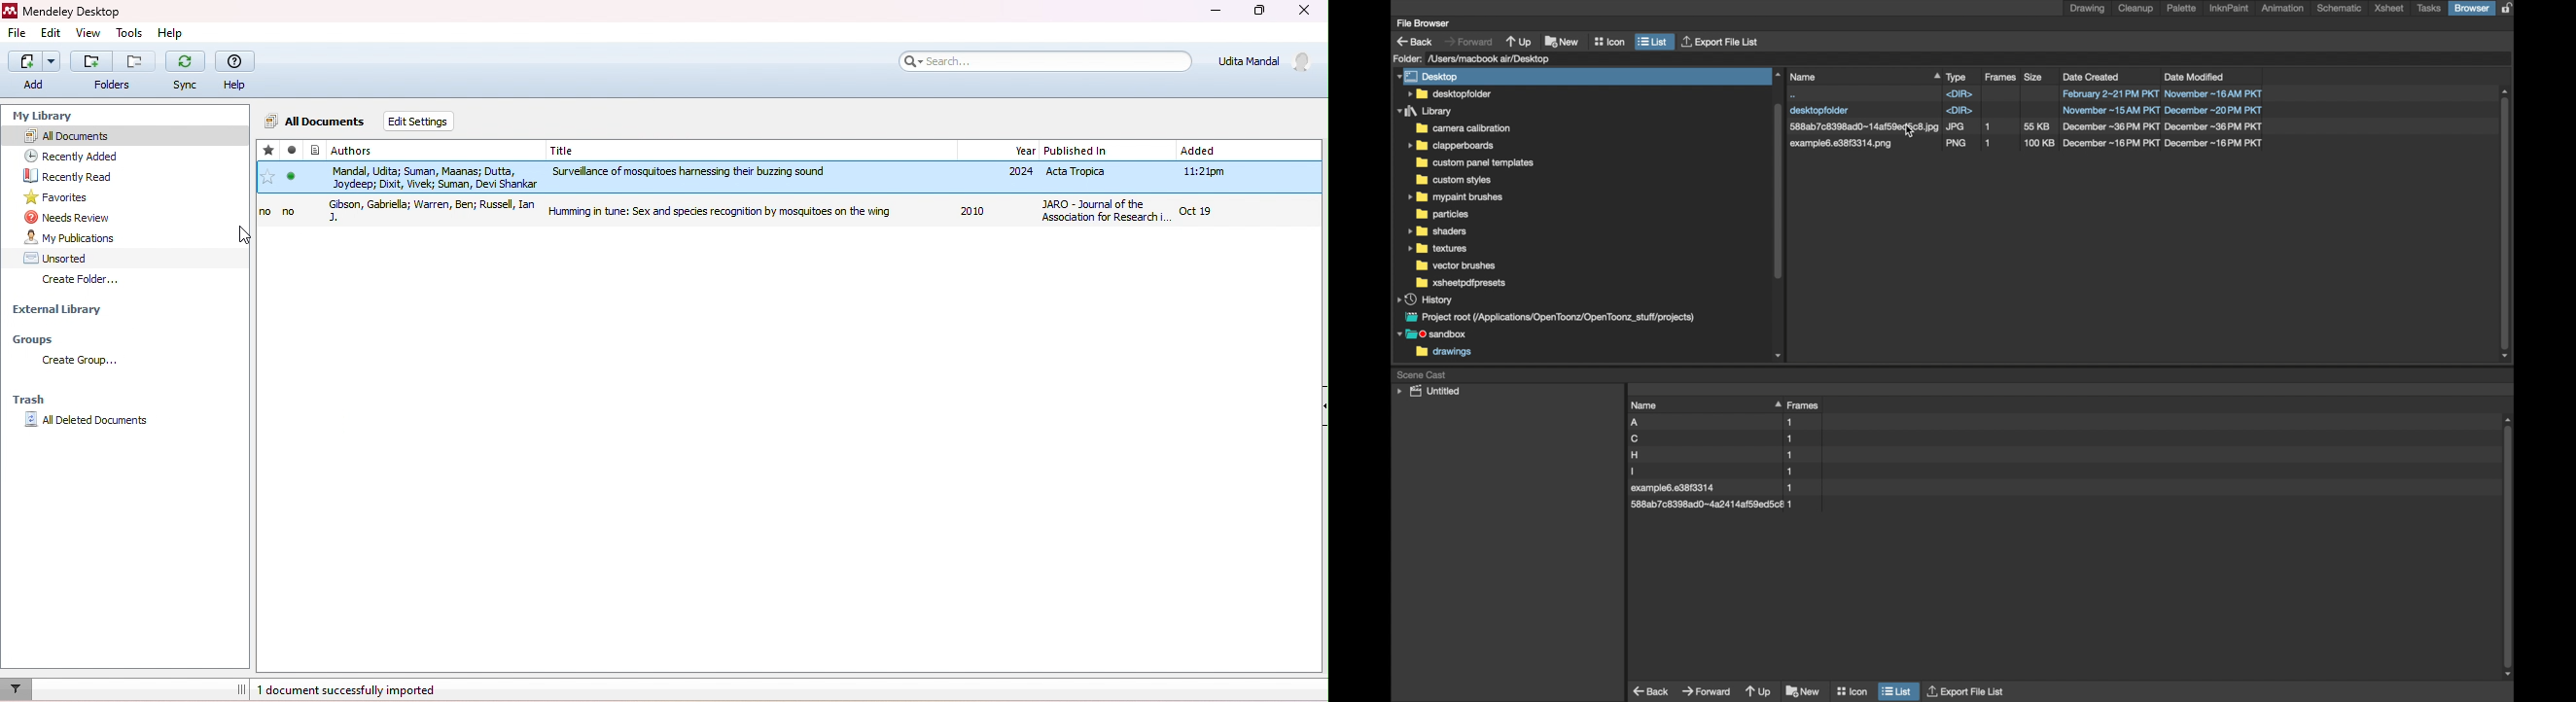 This screenshot has width=2576, height=728. What do you see at coordinates (65, 136) in the screenshot?
I see `all documents` at bounding box center [65, 136].